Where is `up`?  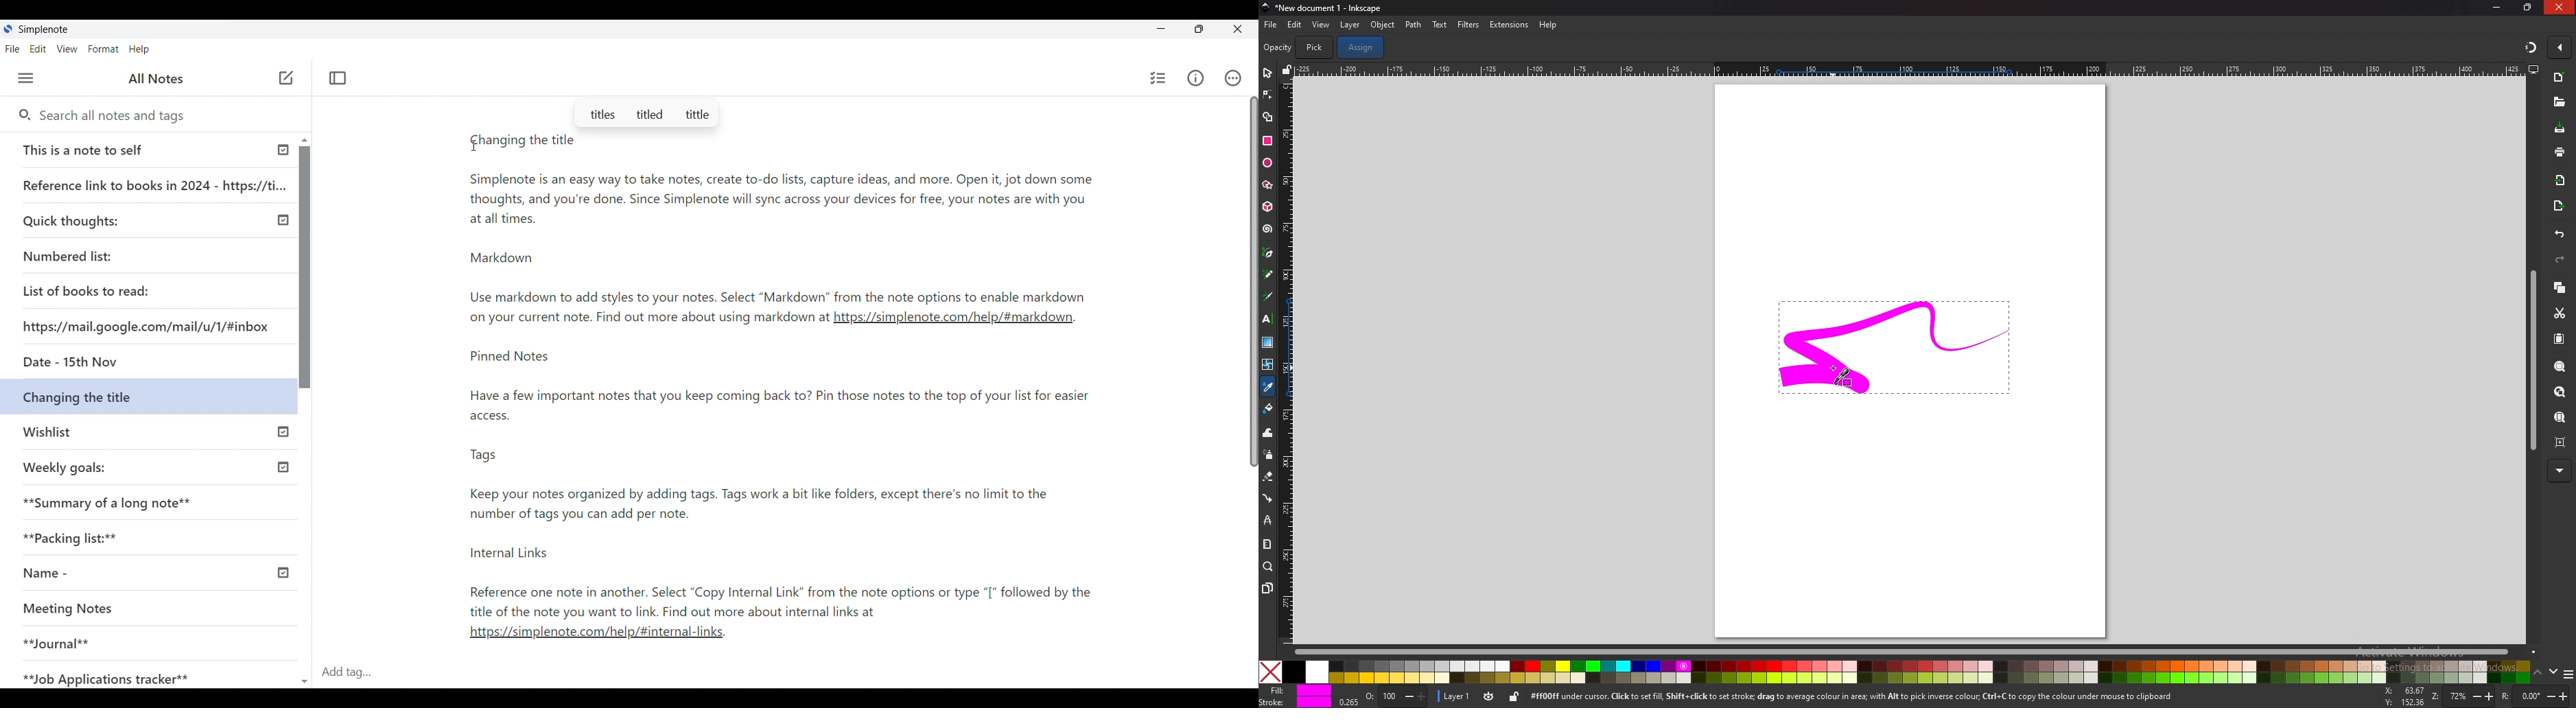 up is located at coordinates (2538, 672).